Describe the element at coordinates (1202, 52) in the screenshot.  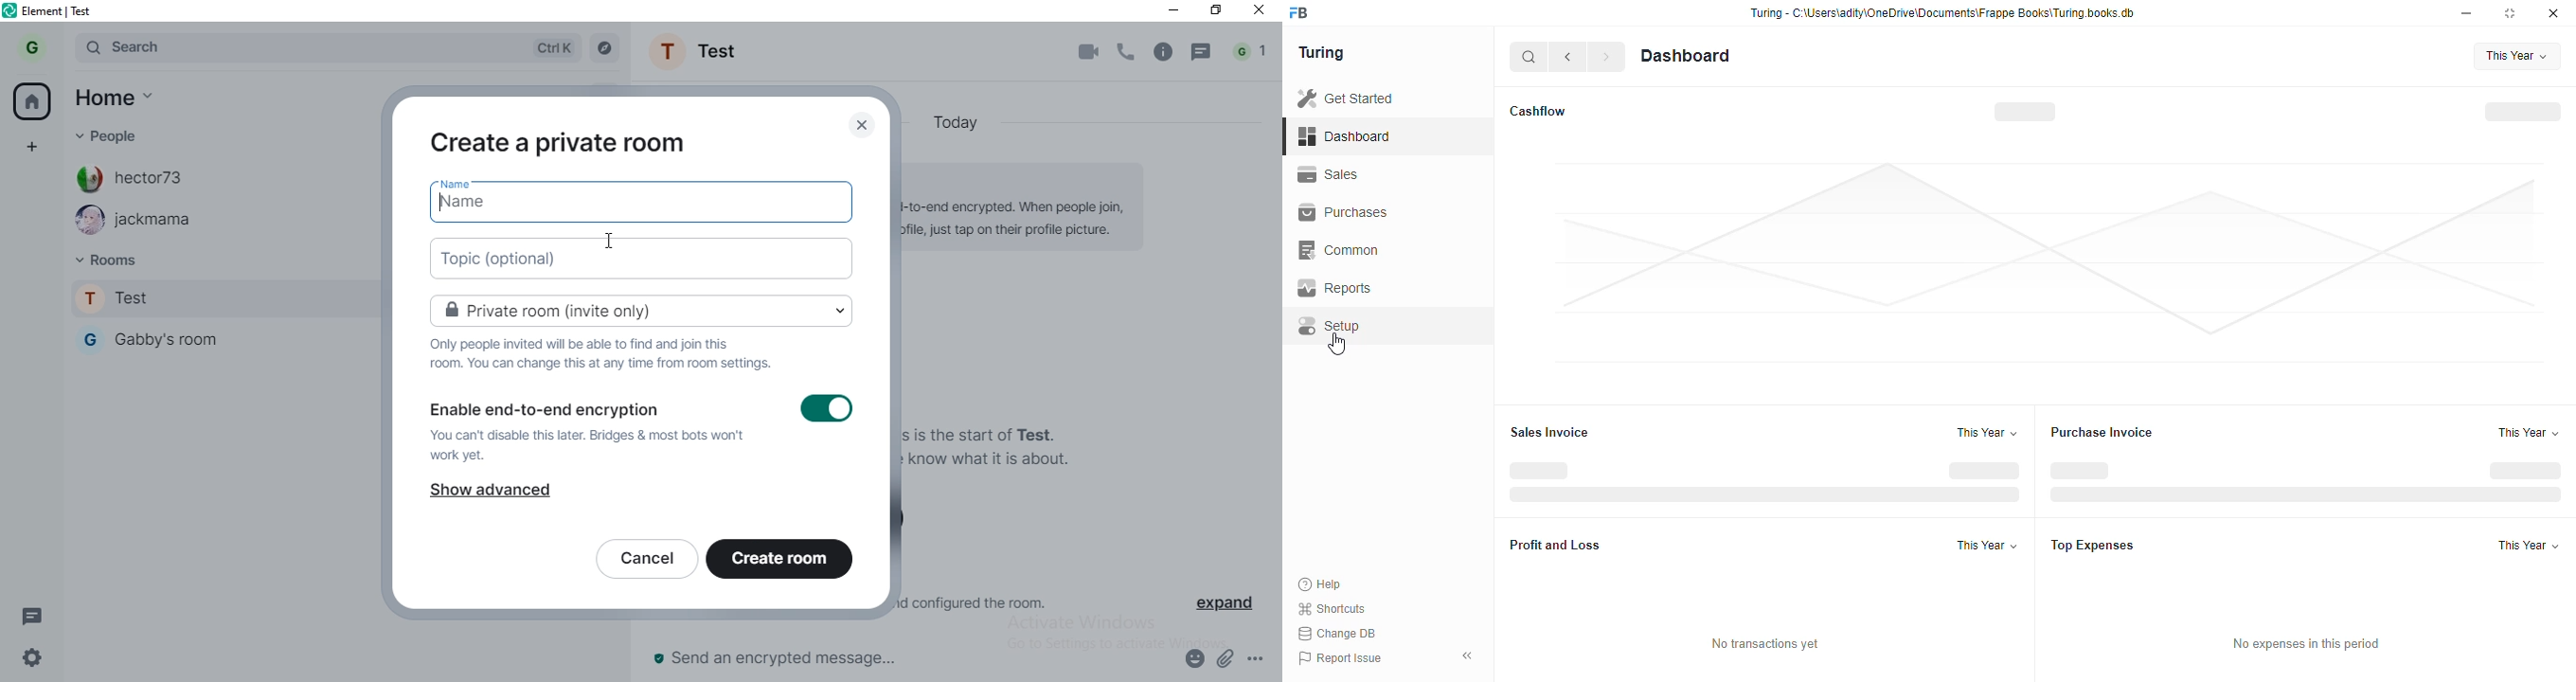
I see `message` at that location.